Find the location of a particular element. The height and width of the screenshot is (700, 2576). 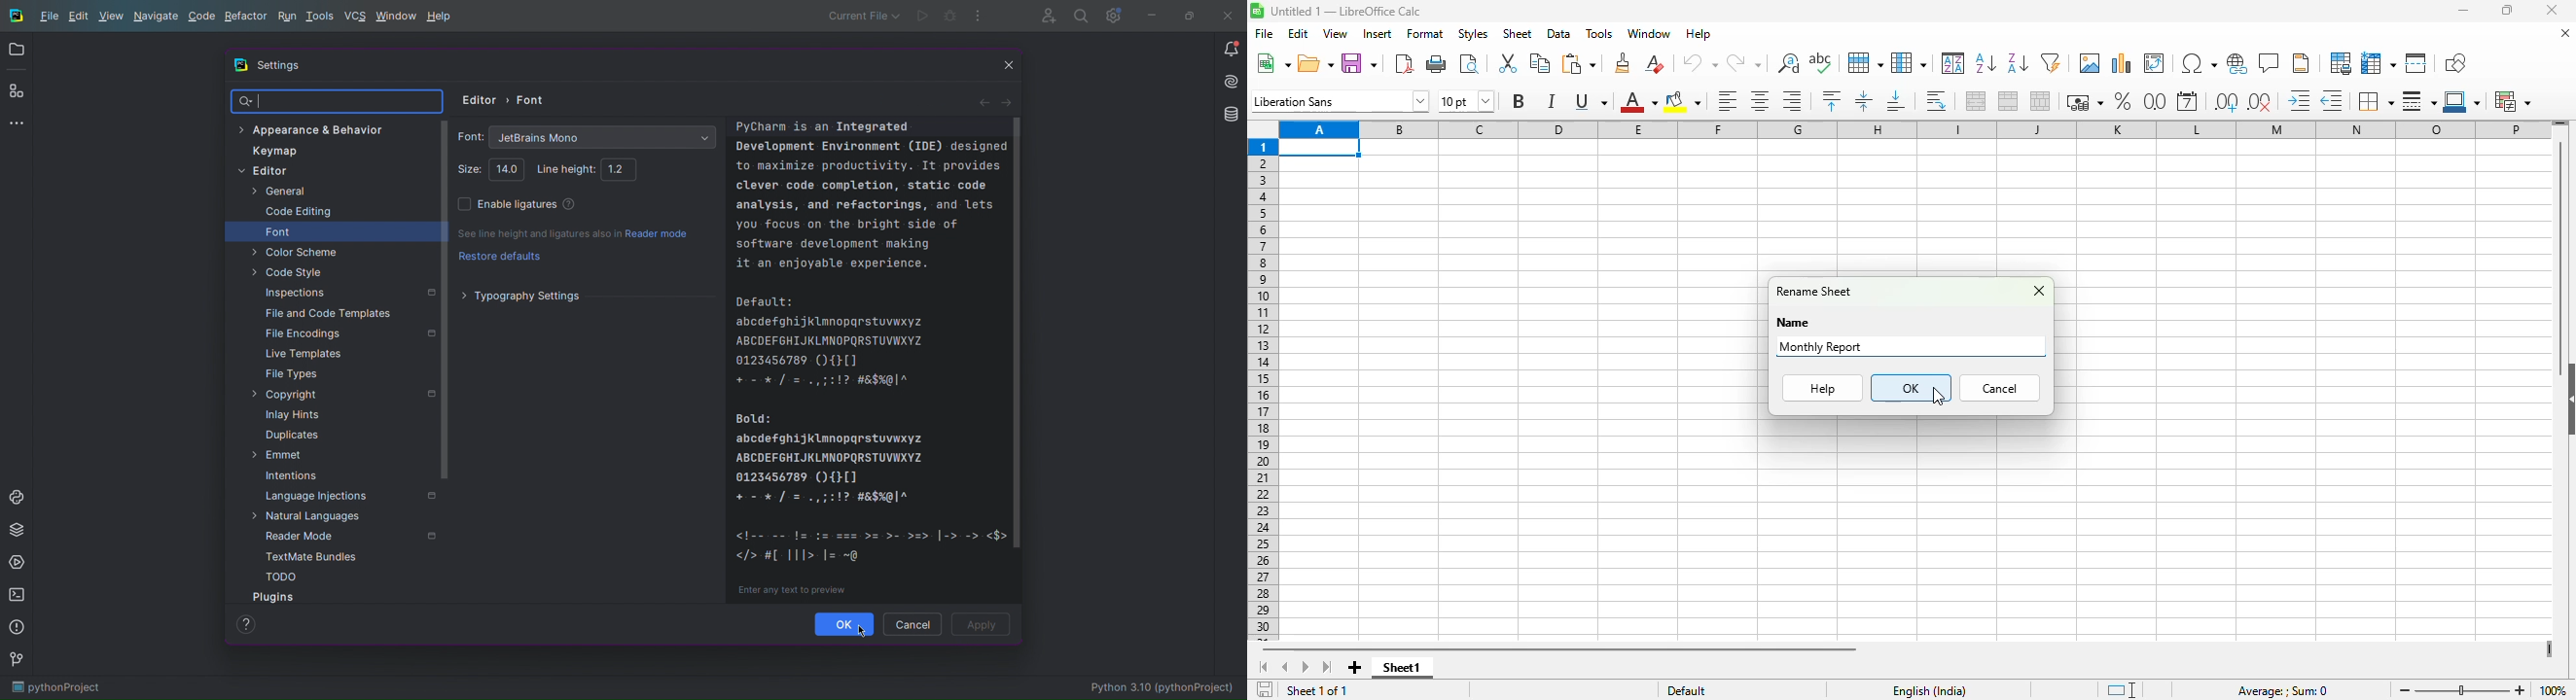

horizontal scroll bar is located at coordinates (1561, 649).